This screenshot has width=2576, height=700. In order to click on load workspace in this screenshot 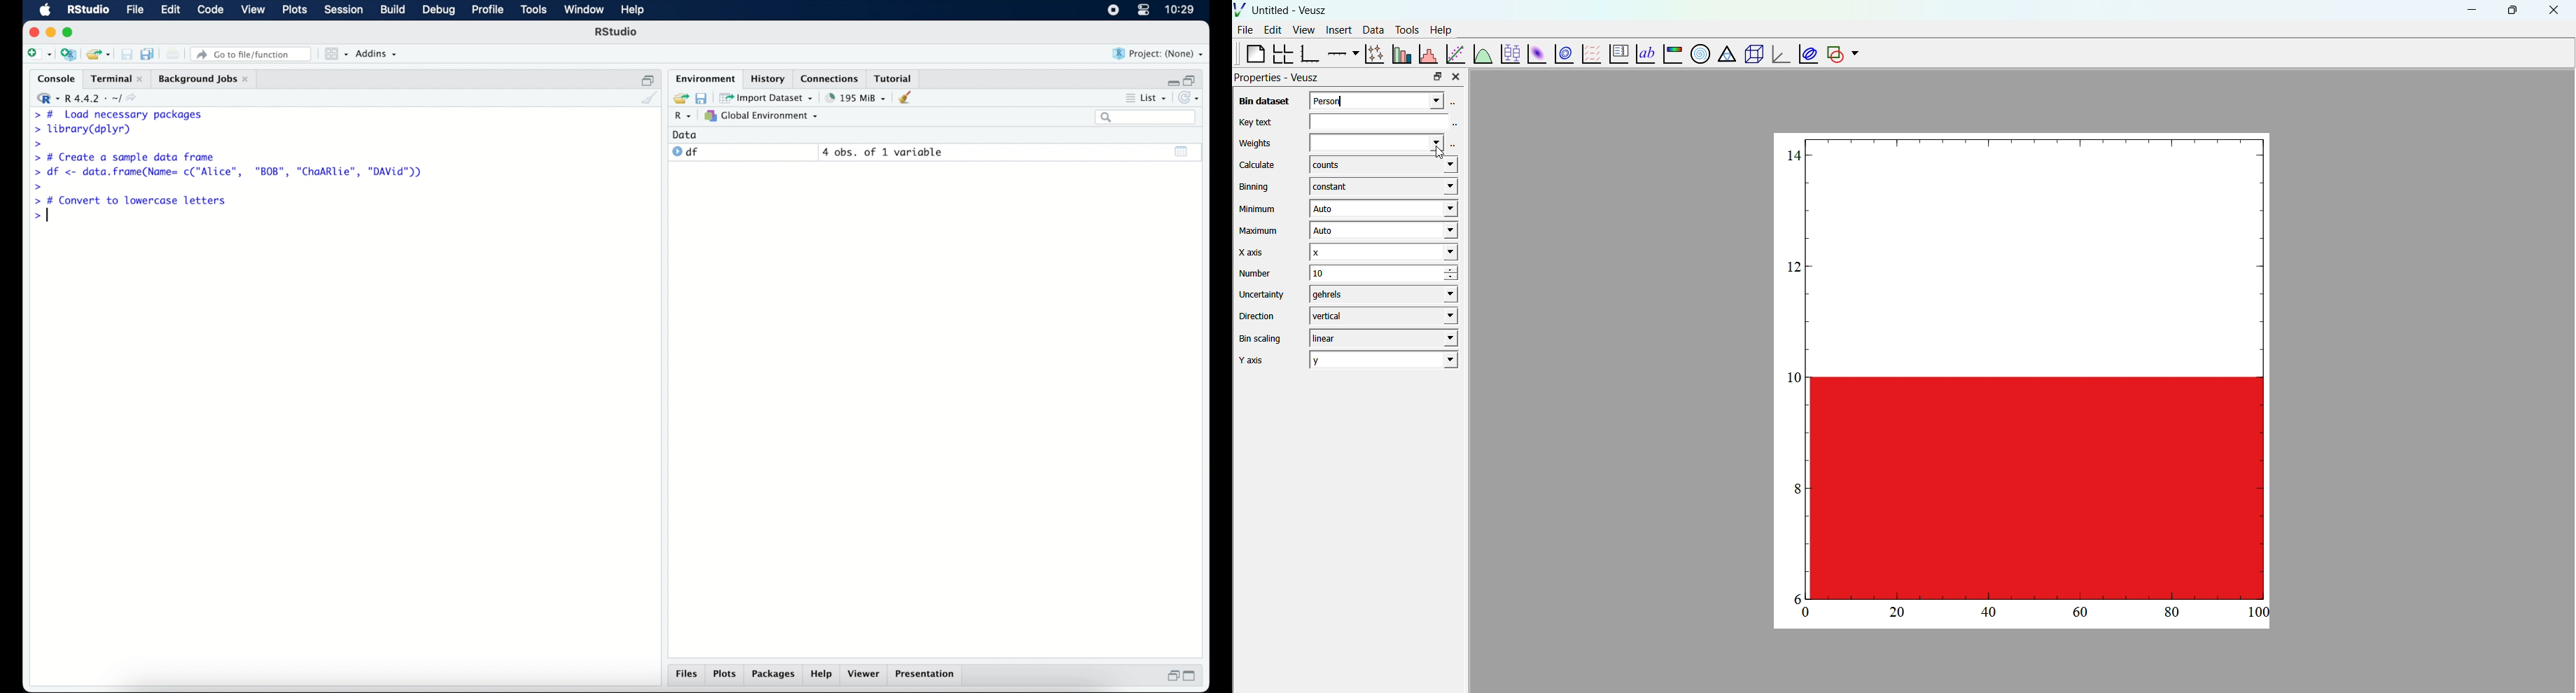, I will do `click(679, 97)`.